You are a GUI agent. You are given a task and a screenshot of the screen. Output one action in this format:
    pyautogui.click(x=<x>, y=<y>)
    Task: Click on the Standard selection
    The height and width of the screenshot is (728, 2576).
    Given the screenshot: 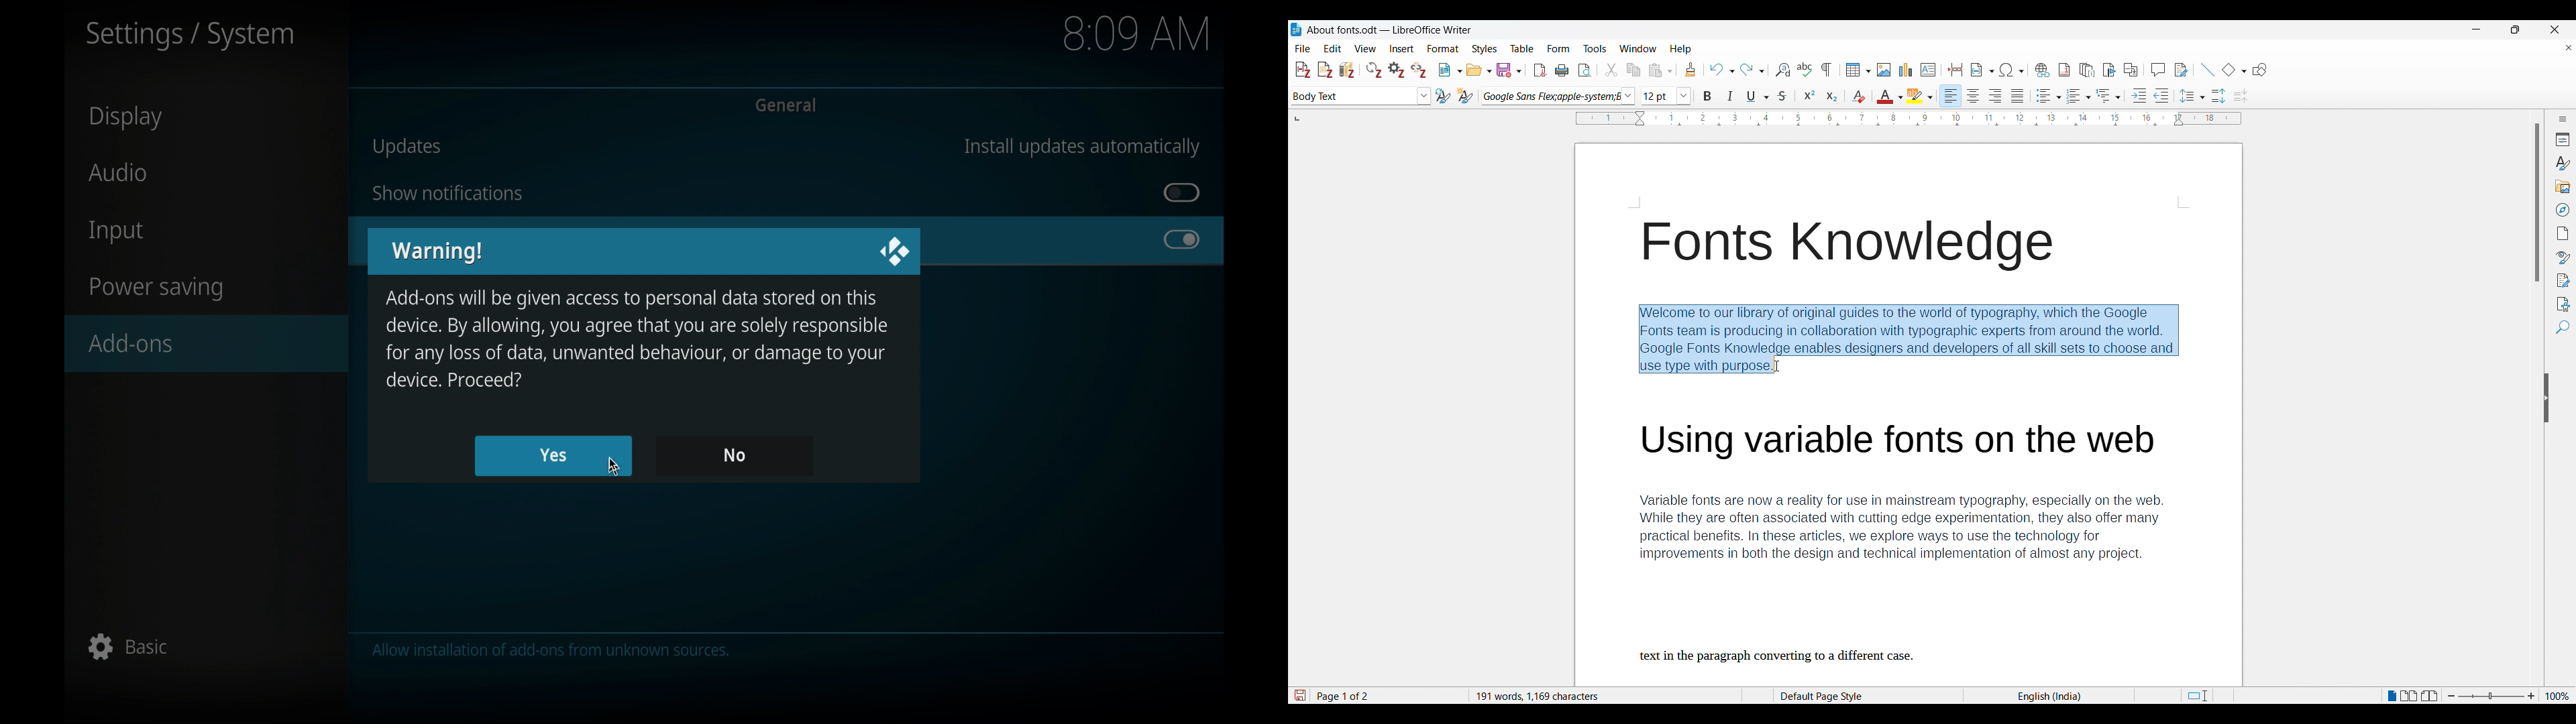 What is the action you would take?
    pyautogui.click(x=2196, y=696)
    